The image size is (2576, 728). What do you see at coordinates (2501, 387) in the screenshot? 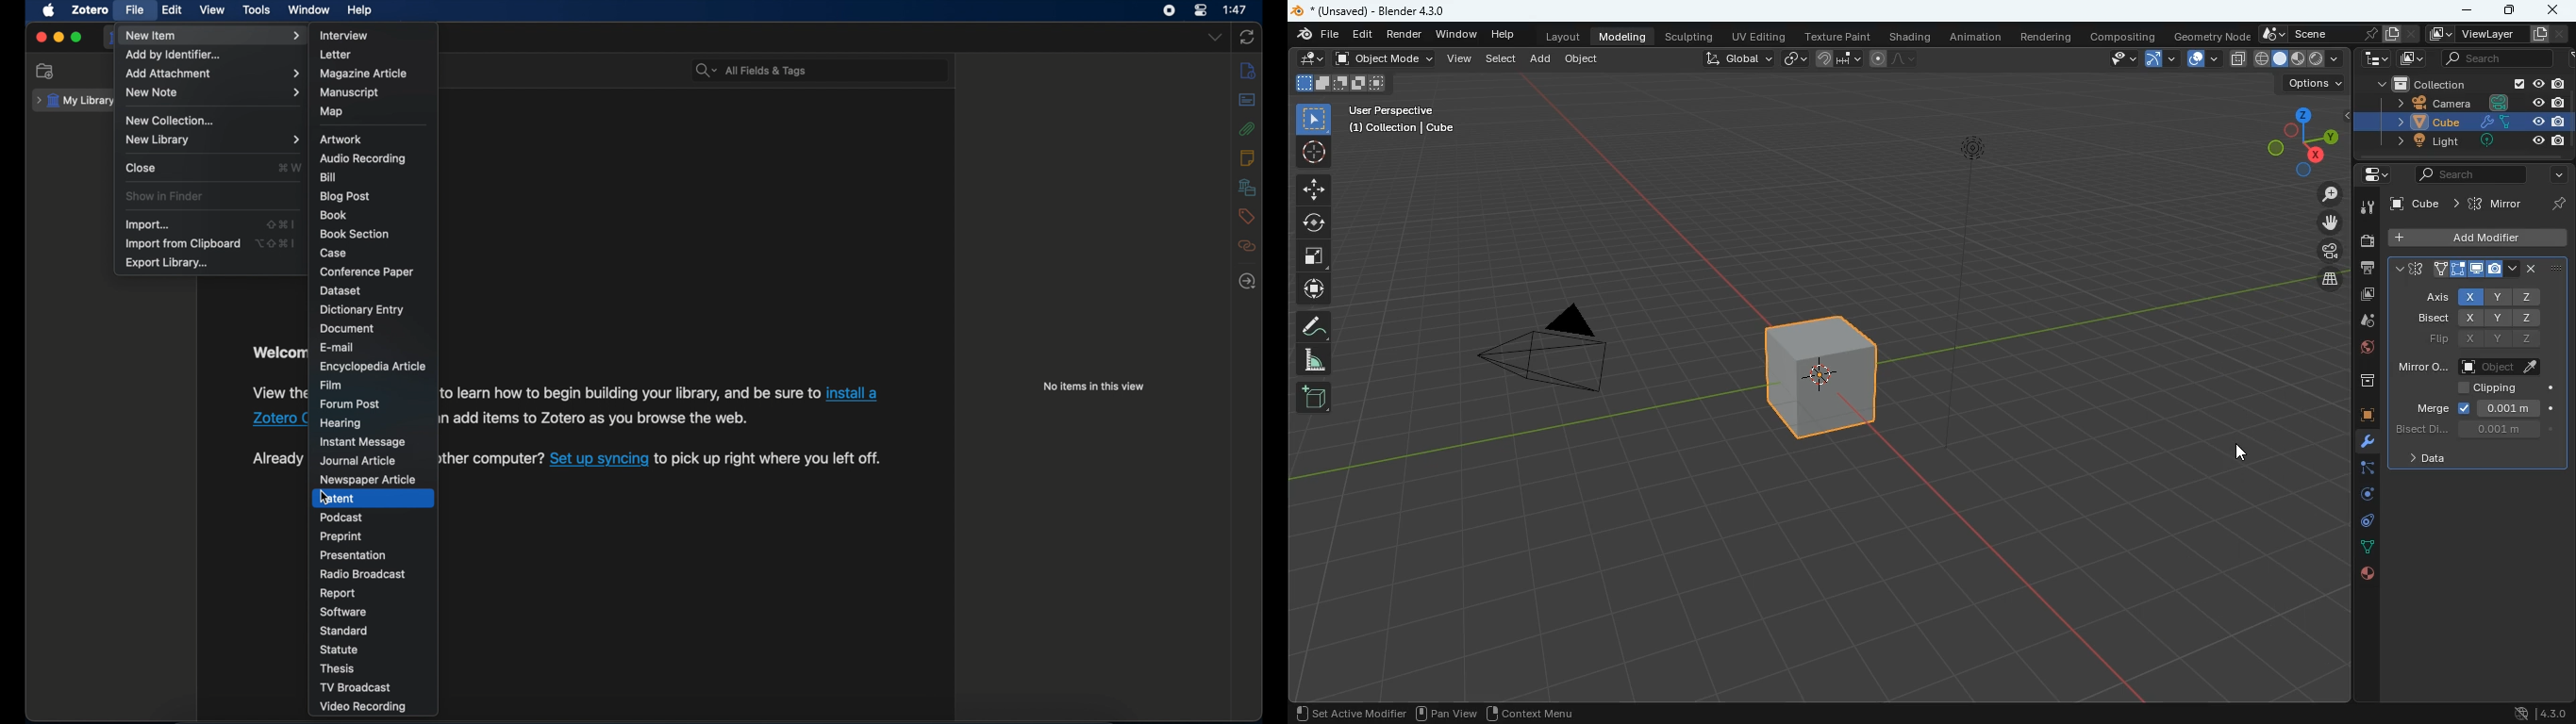
I see `clipping` at bounding box center [2501, 387].